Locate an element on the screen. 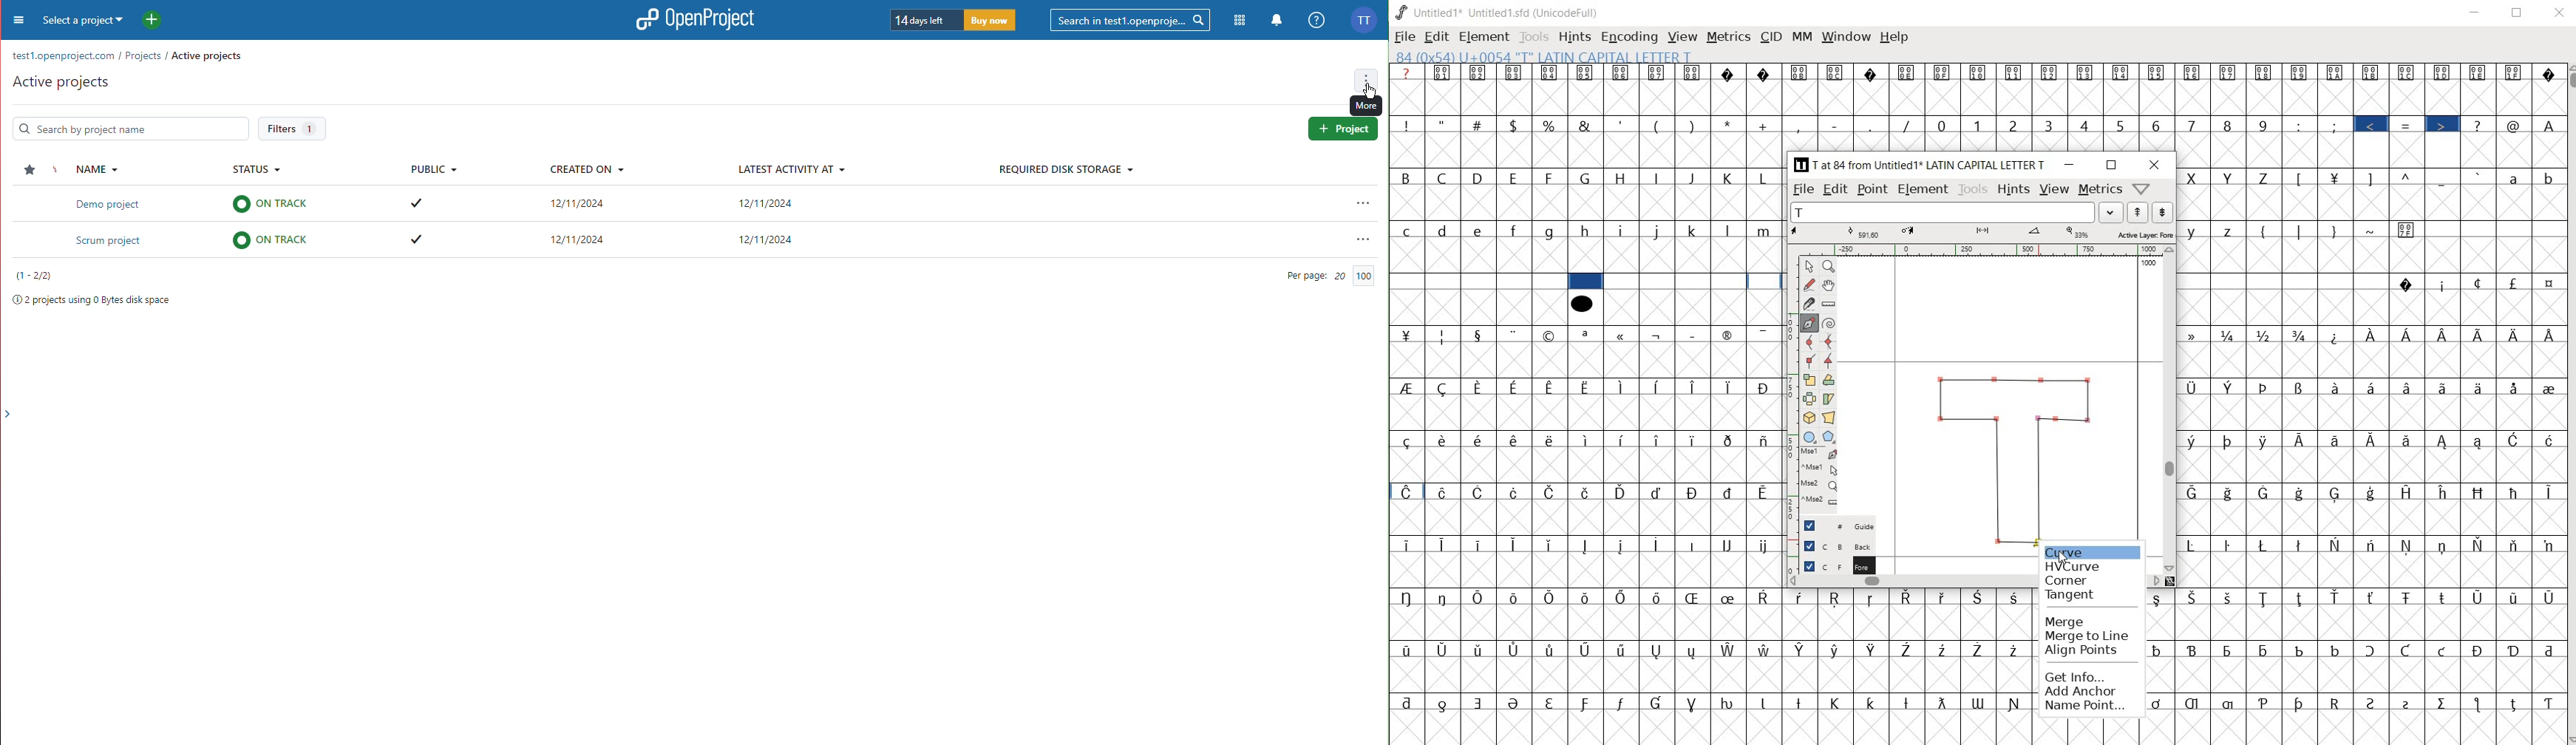 This screenshot has height=756, width=2576. Y is located at coordinates (2231, 177).